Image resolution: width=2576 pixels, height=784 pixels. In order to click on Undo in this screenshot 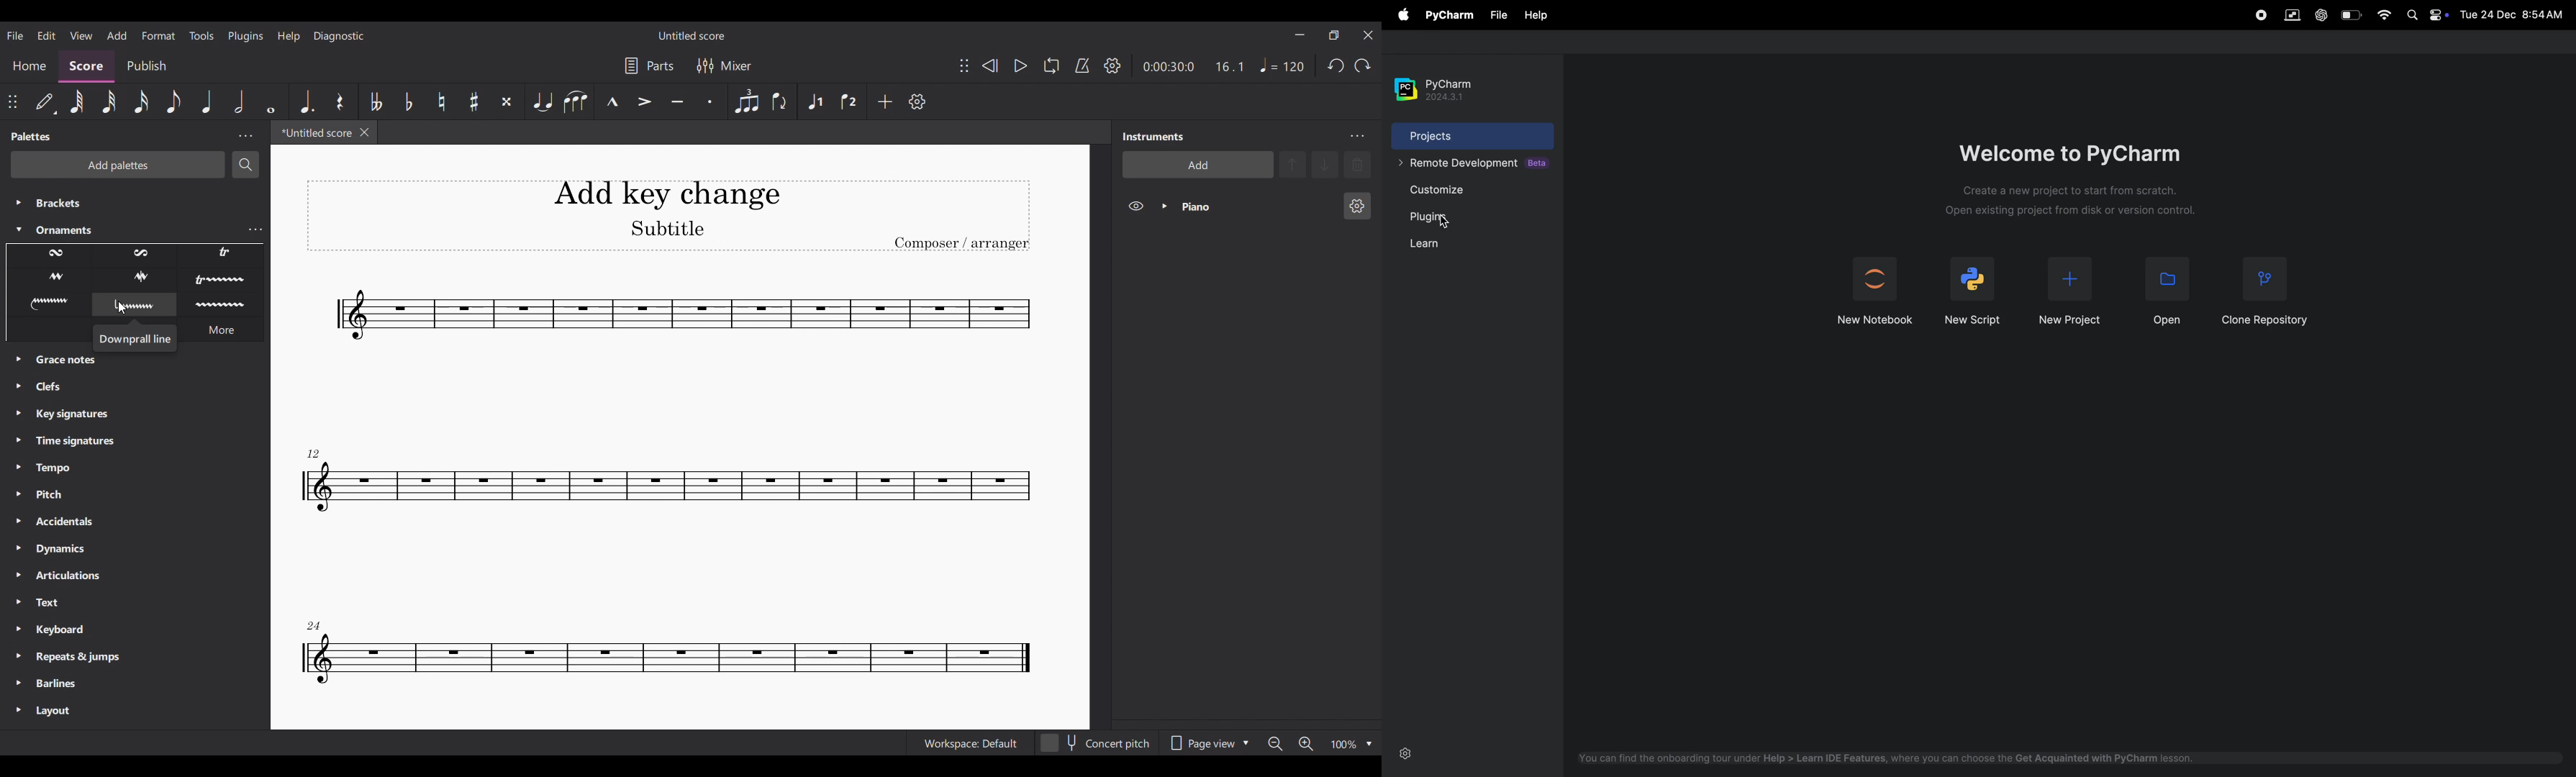, I will do `click(1336, 66)`.